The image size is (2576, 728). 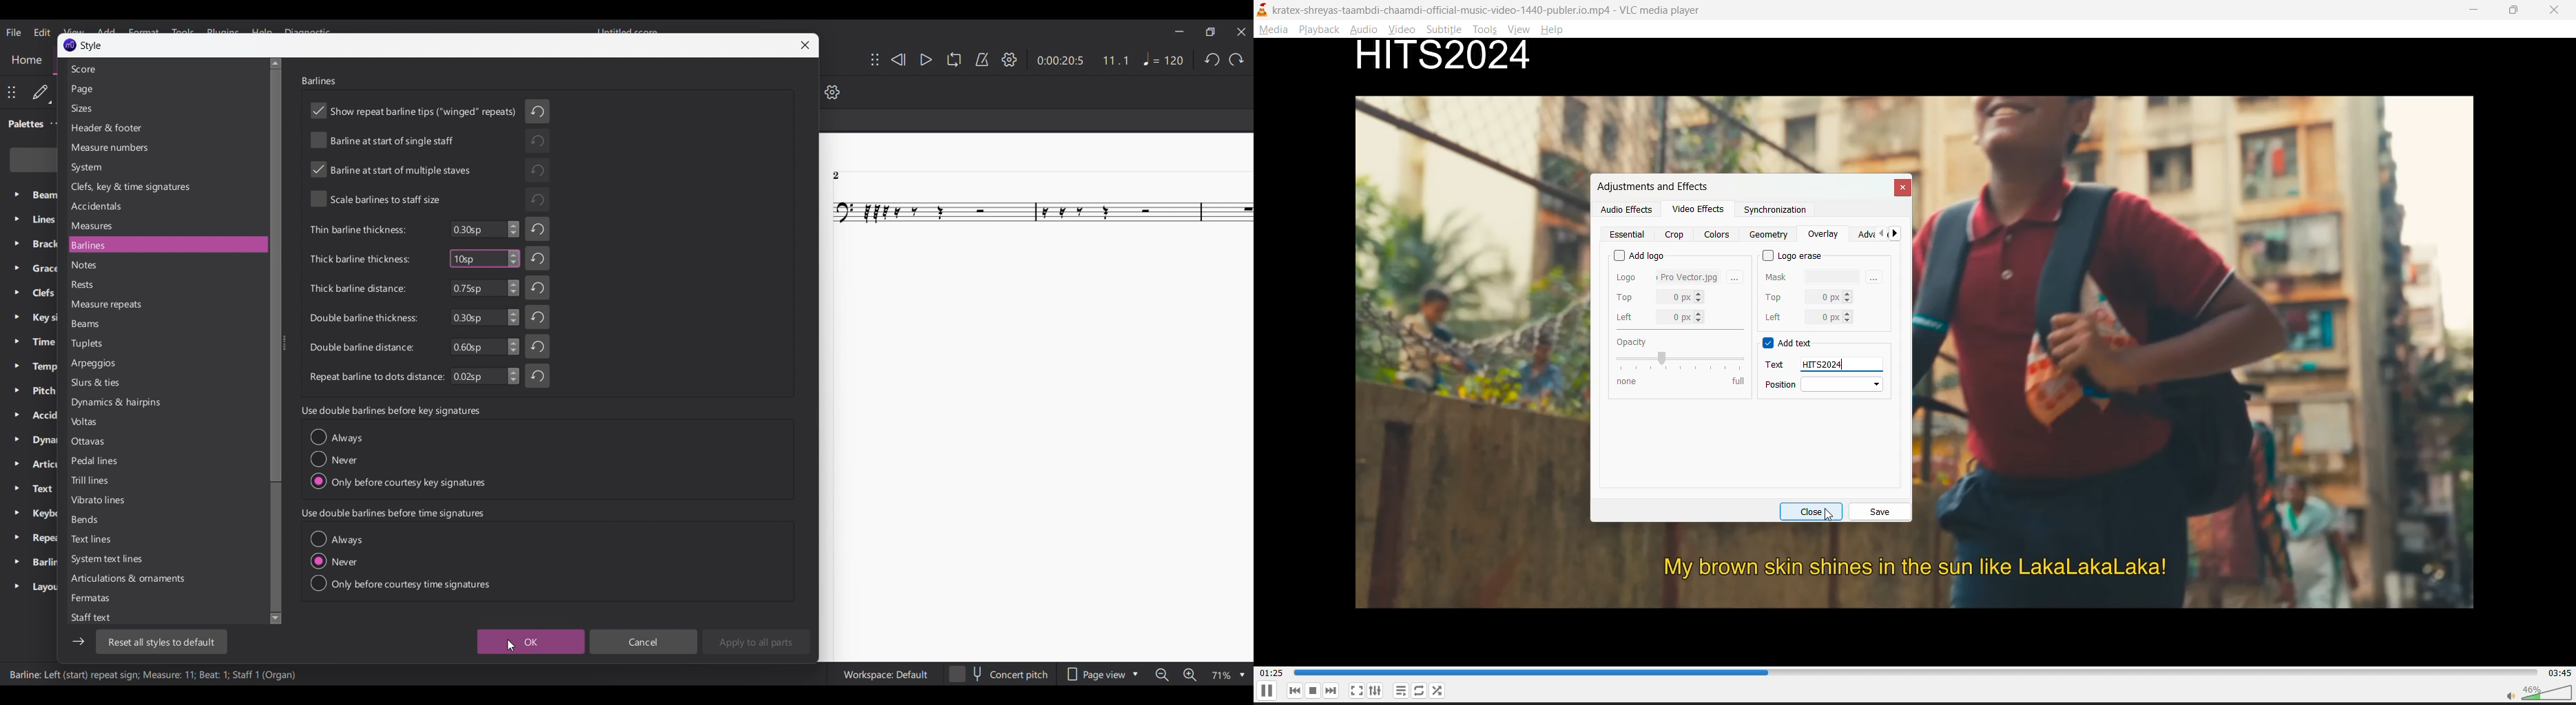 I want to click on File menu, so click(x=14, y=33).